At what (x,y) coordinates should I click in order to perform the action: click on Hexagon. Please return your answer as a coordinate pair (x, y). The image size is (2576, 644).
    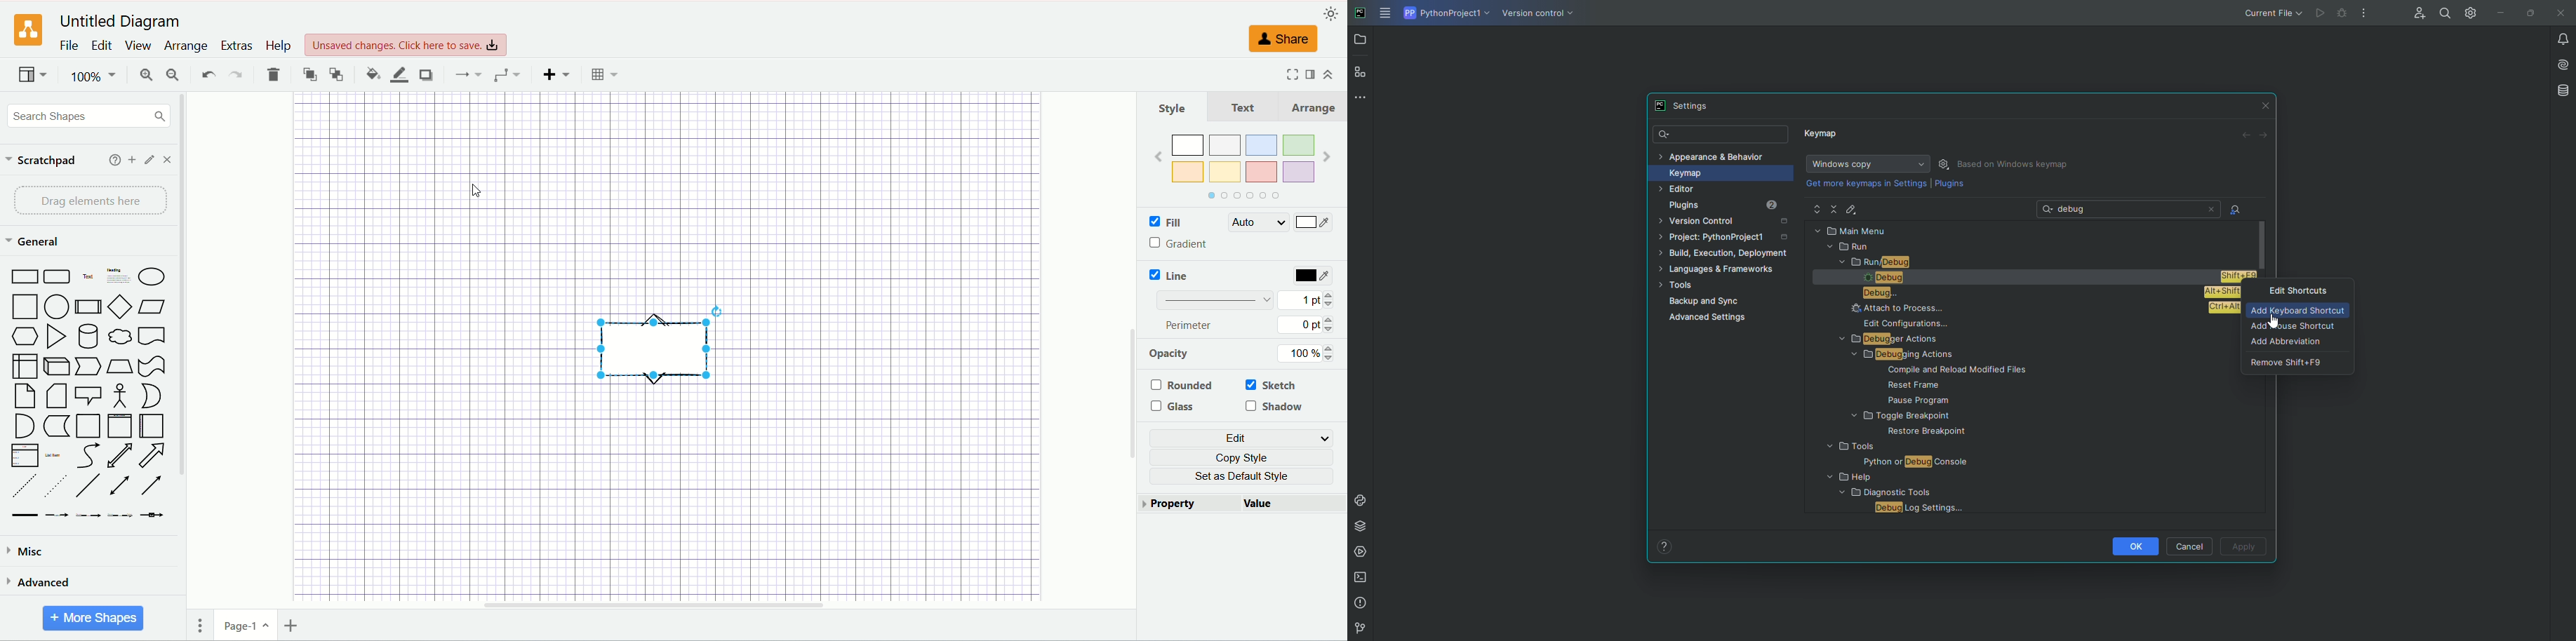
    Looking at the image, I should click on (25, 335).